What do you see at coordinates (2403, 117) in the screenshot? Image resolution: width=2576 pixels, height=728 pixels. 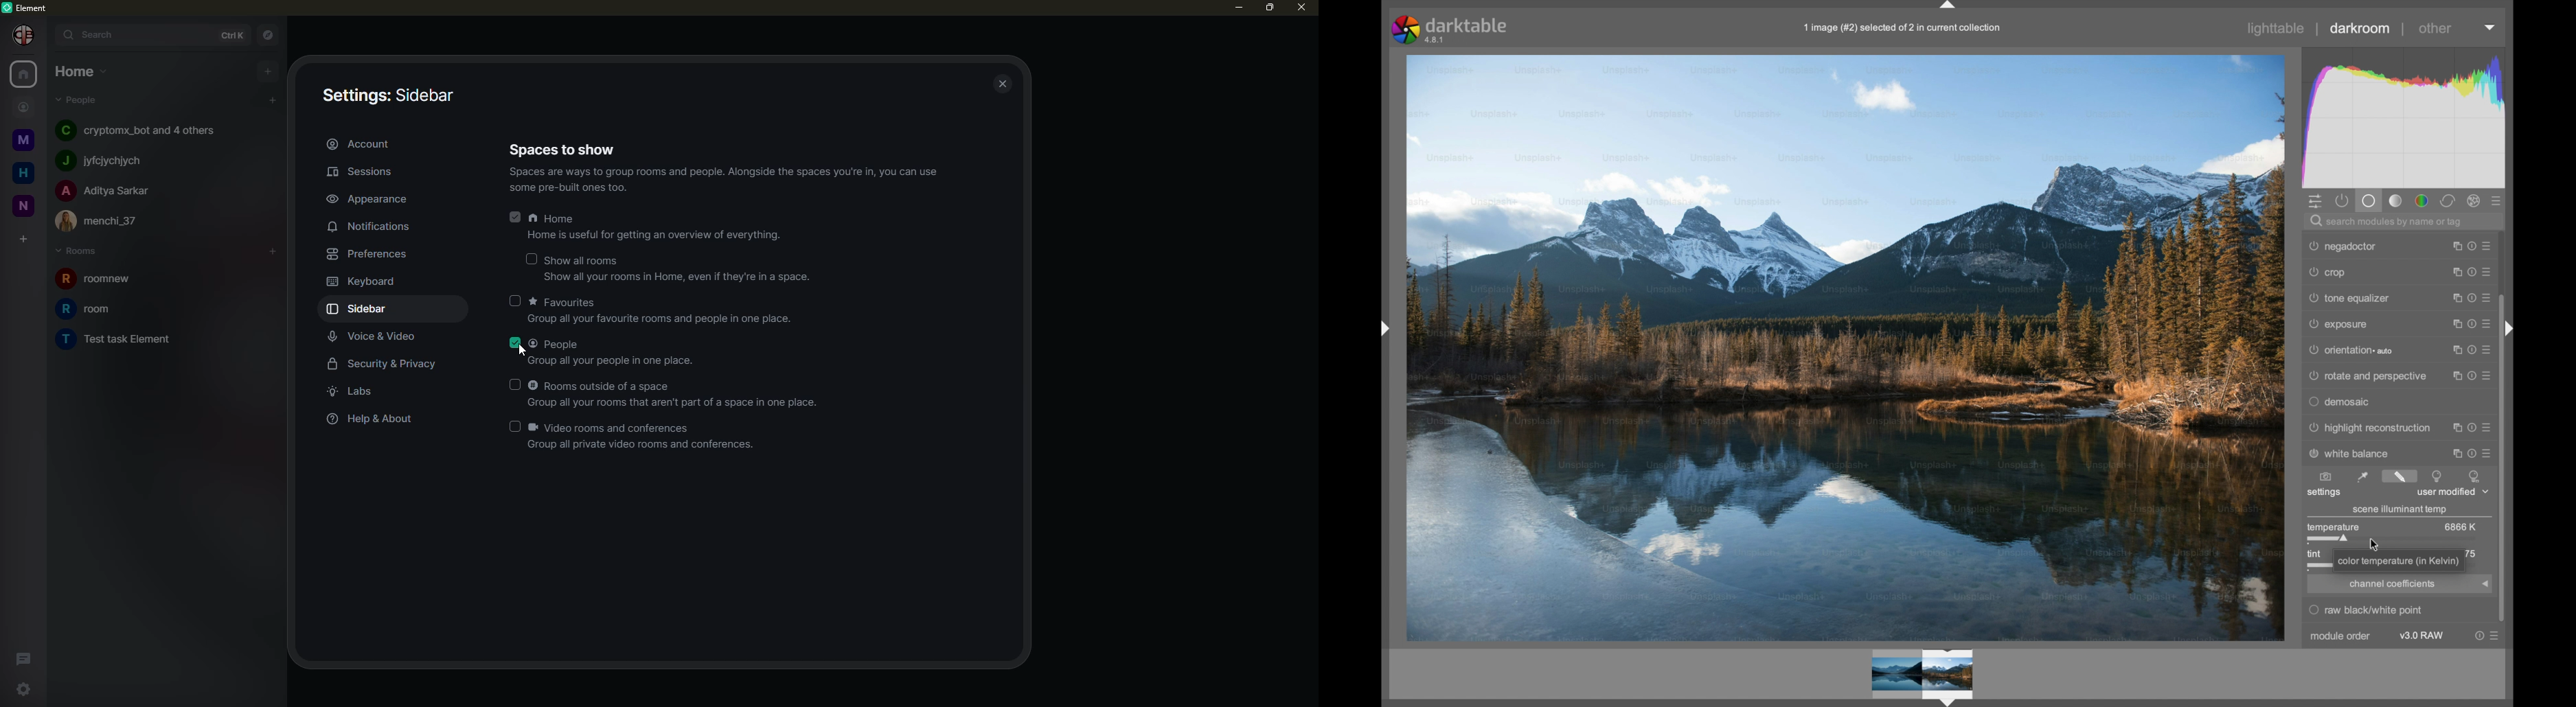 I see `histogram` at bounding box center [2403, 117].